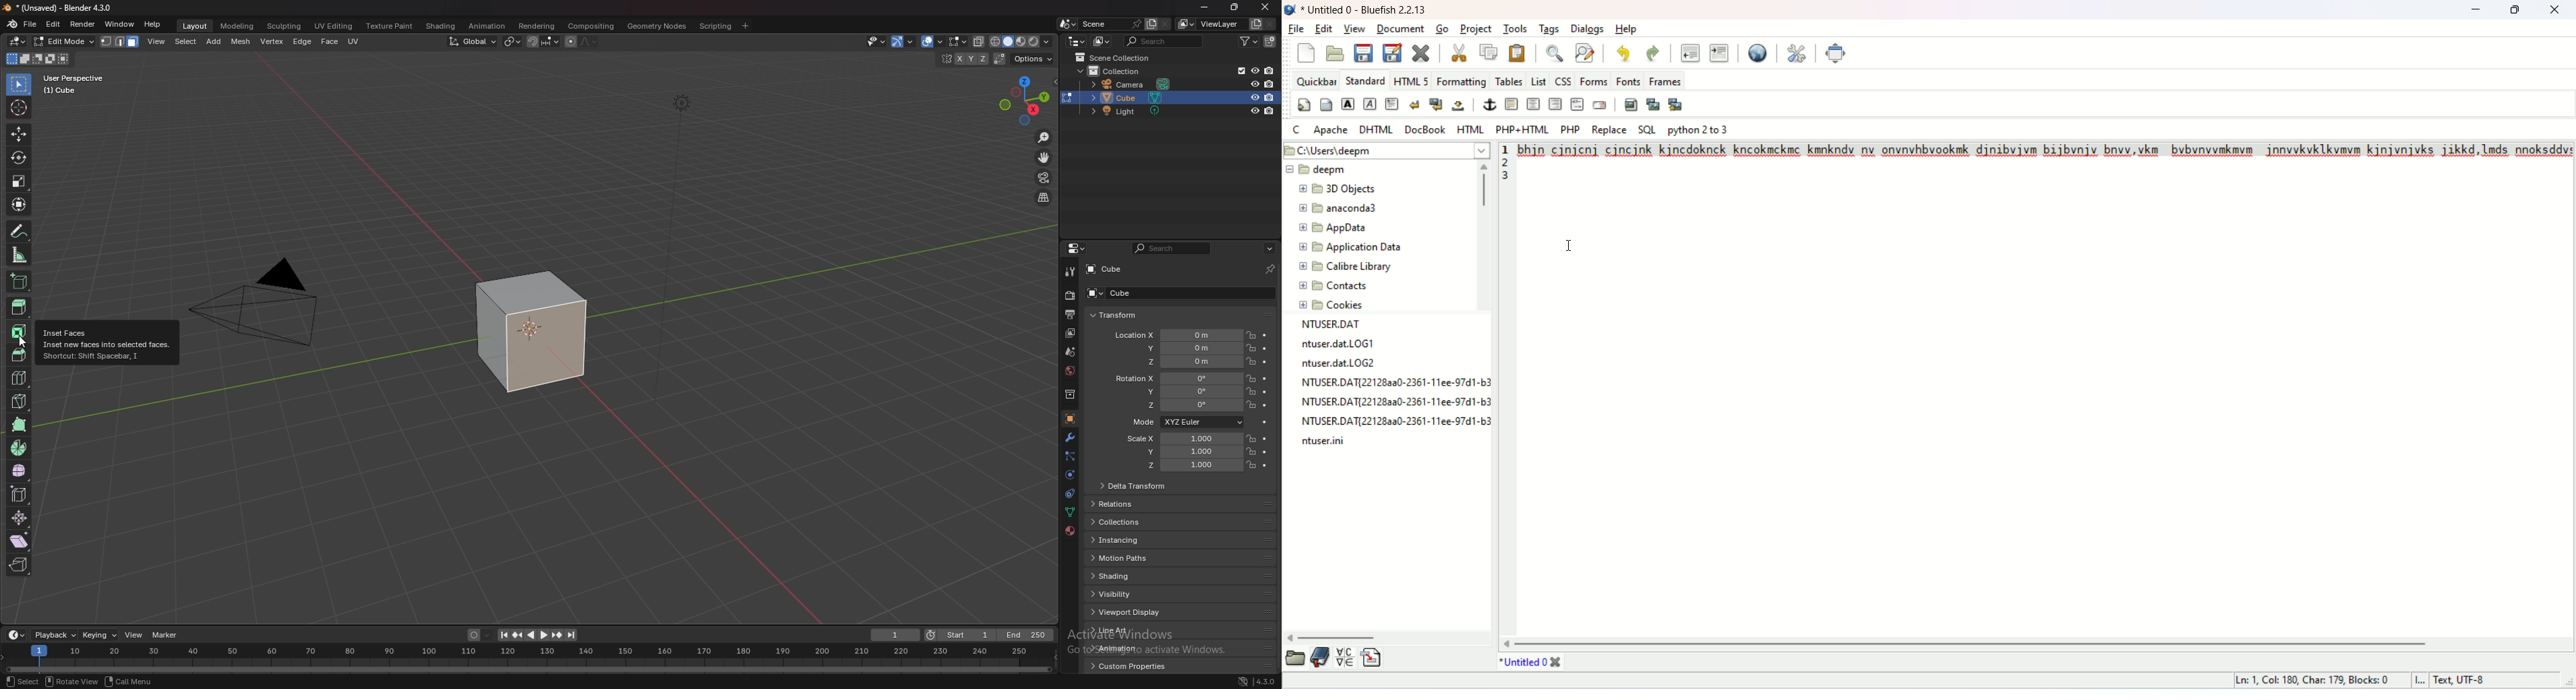 This screenshot has height=700, width=2576. What do you see at coordinates (475, 42) in the screenshot?
I see `transformation orientation` at bounding box center [475, 42].